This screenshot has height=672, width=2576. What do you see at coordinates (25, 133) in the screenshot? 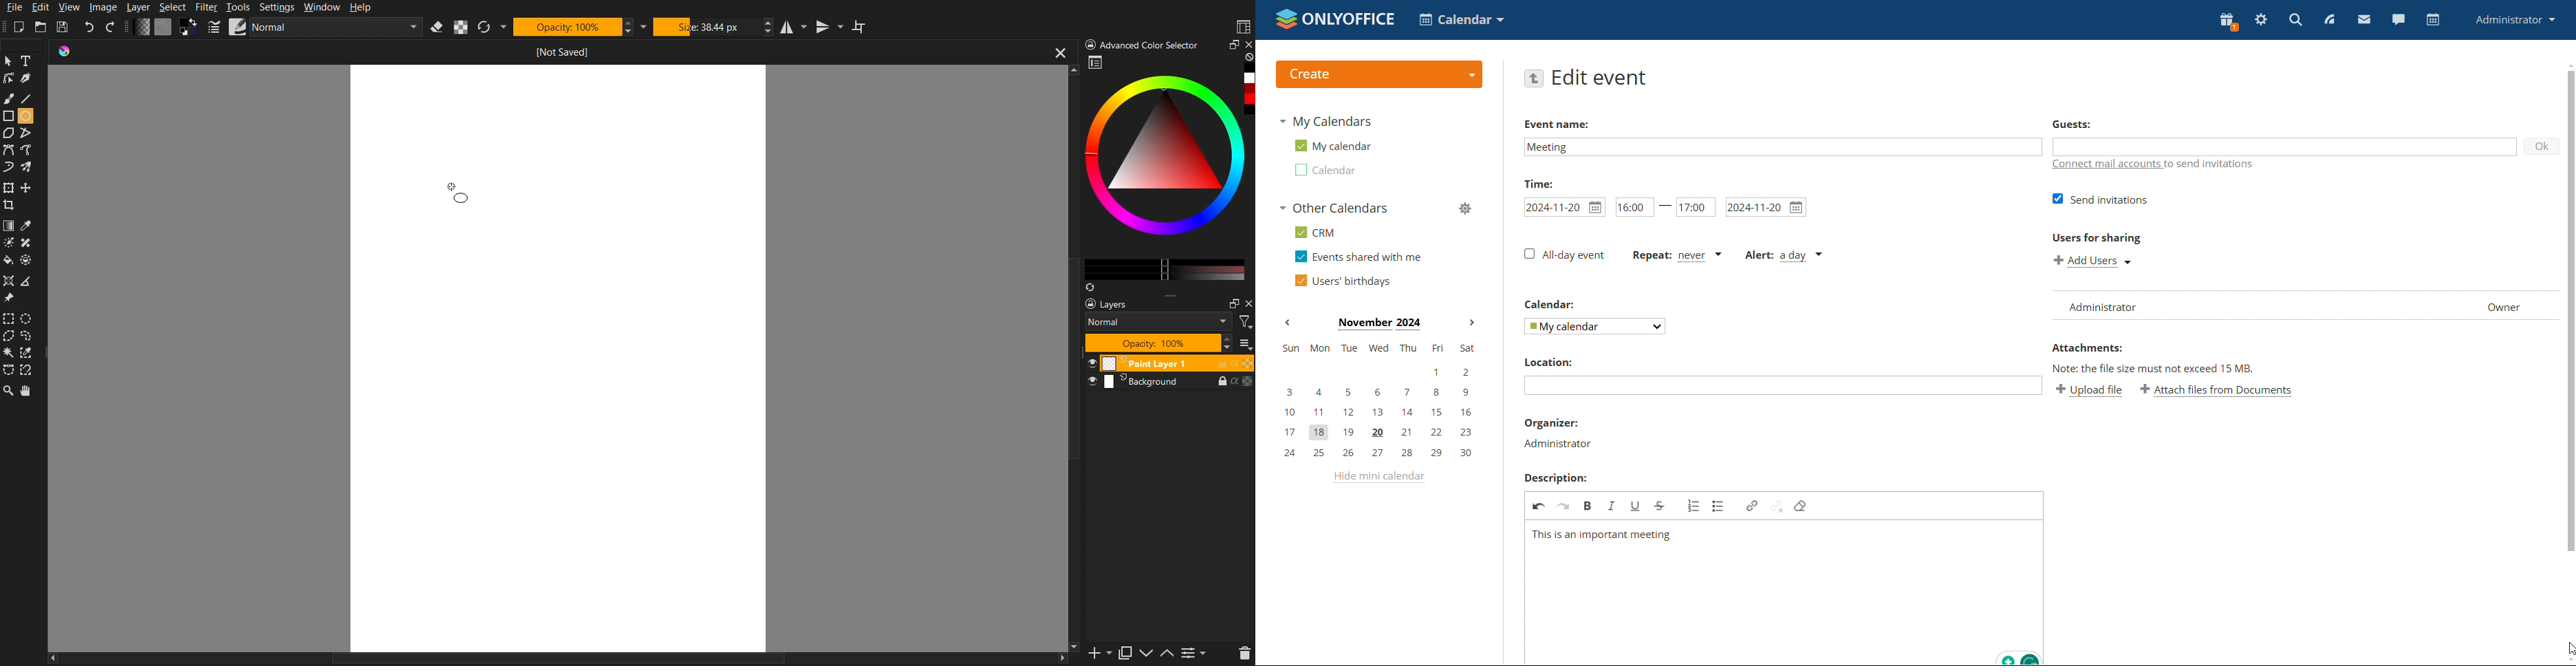
I see `Free polygon` at bounding box center [25, 133].